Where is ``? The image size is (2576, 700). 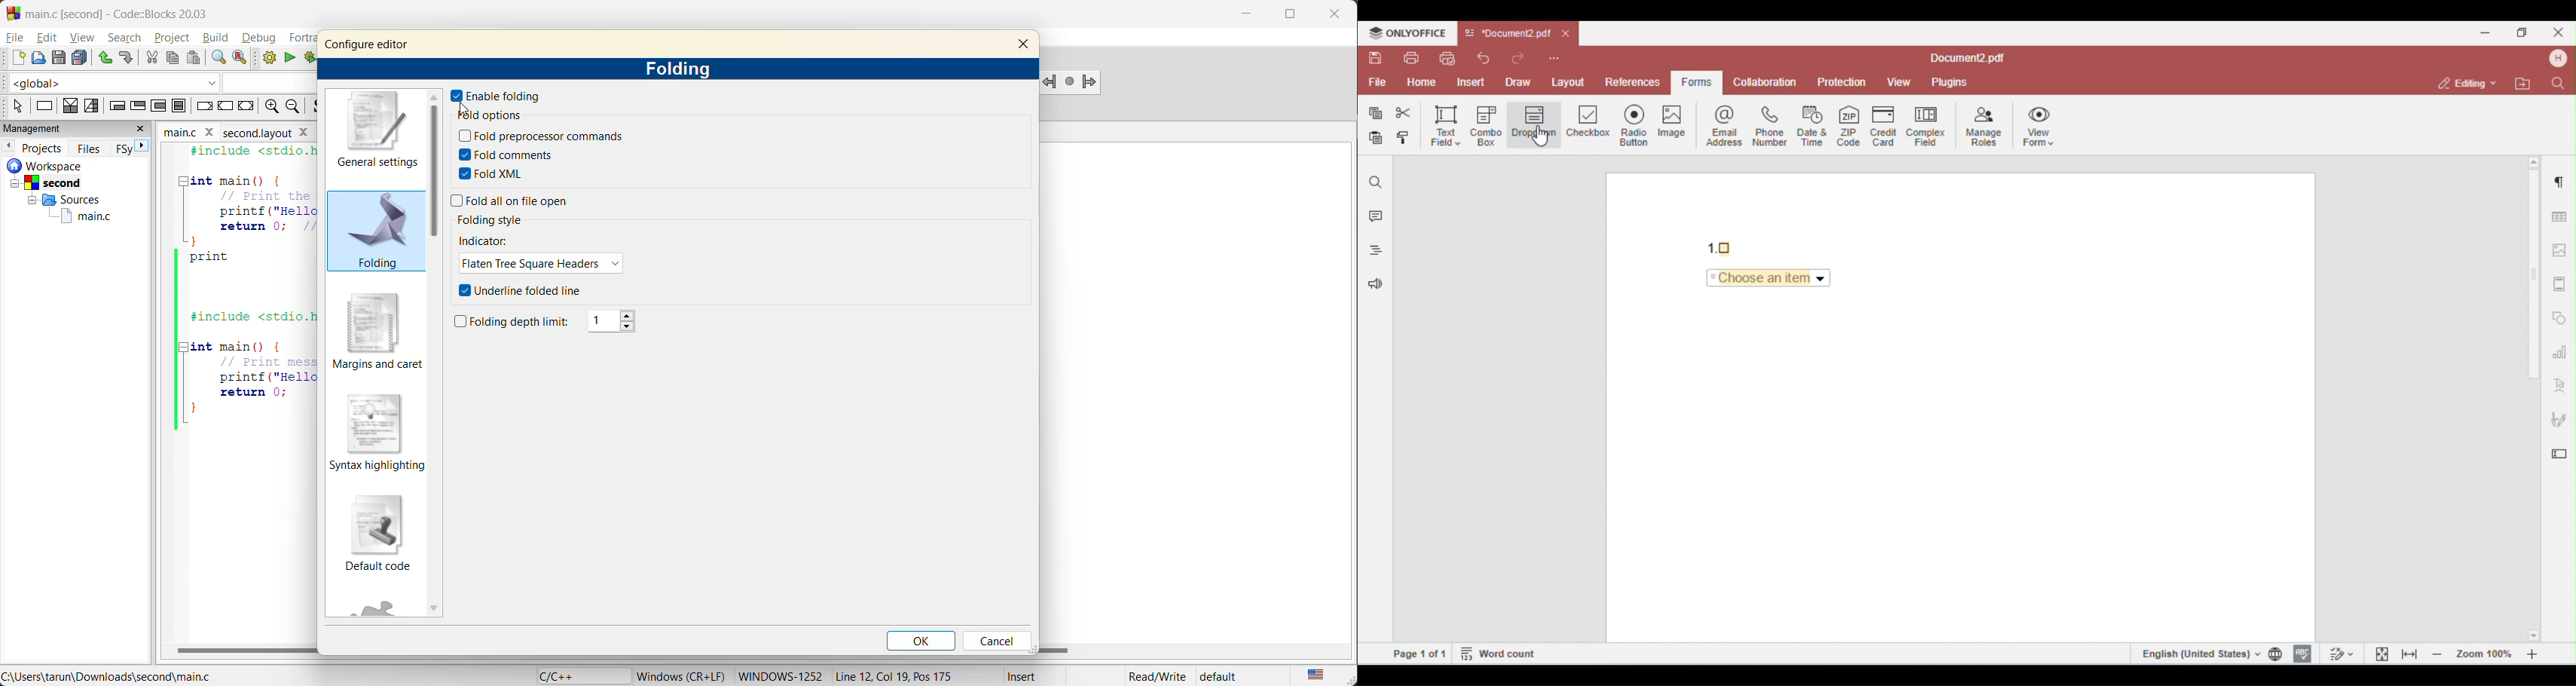
 is located at coordinates (45, 182).